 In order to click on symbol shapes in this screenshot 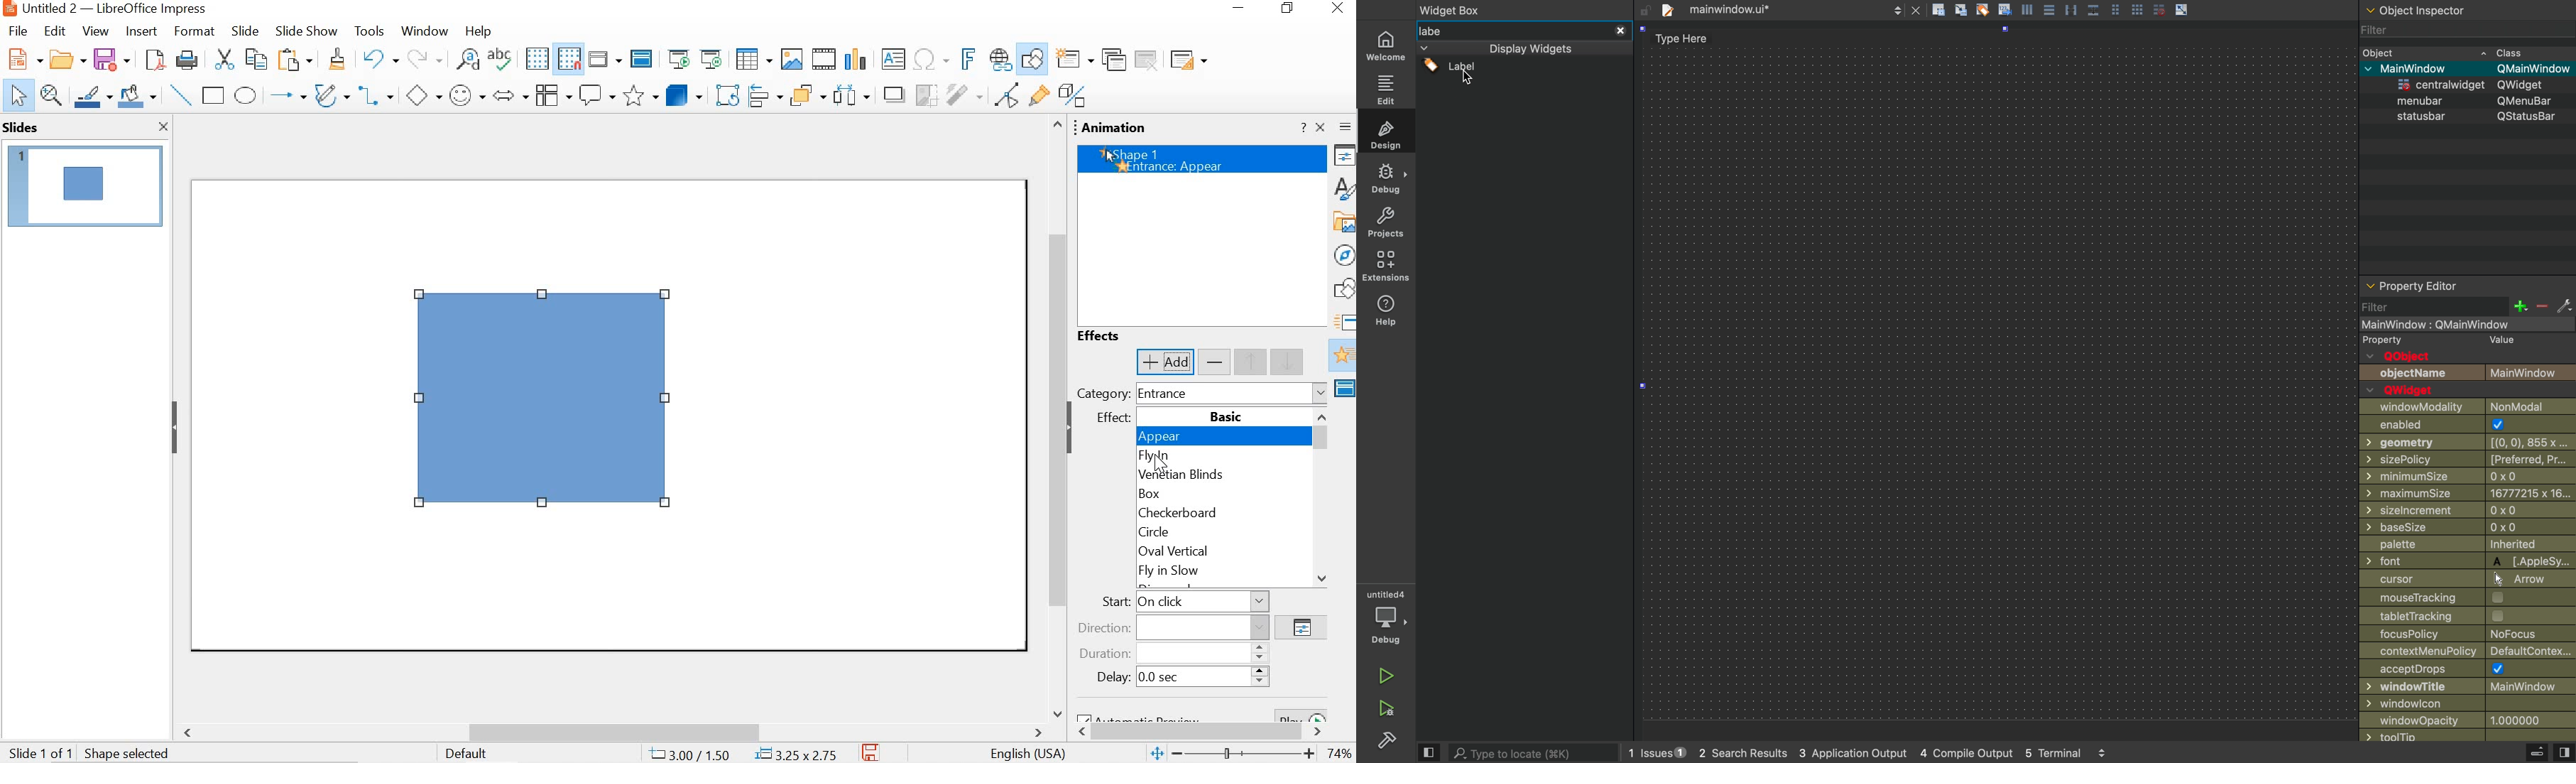, I will do `click(467, 97)`.